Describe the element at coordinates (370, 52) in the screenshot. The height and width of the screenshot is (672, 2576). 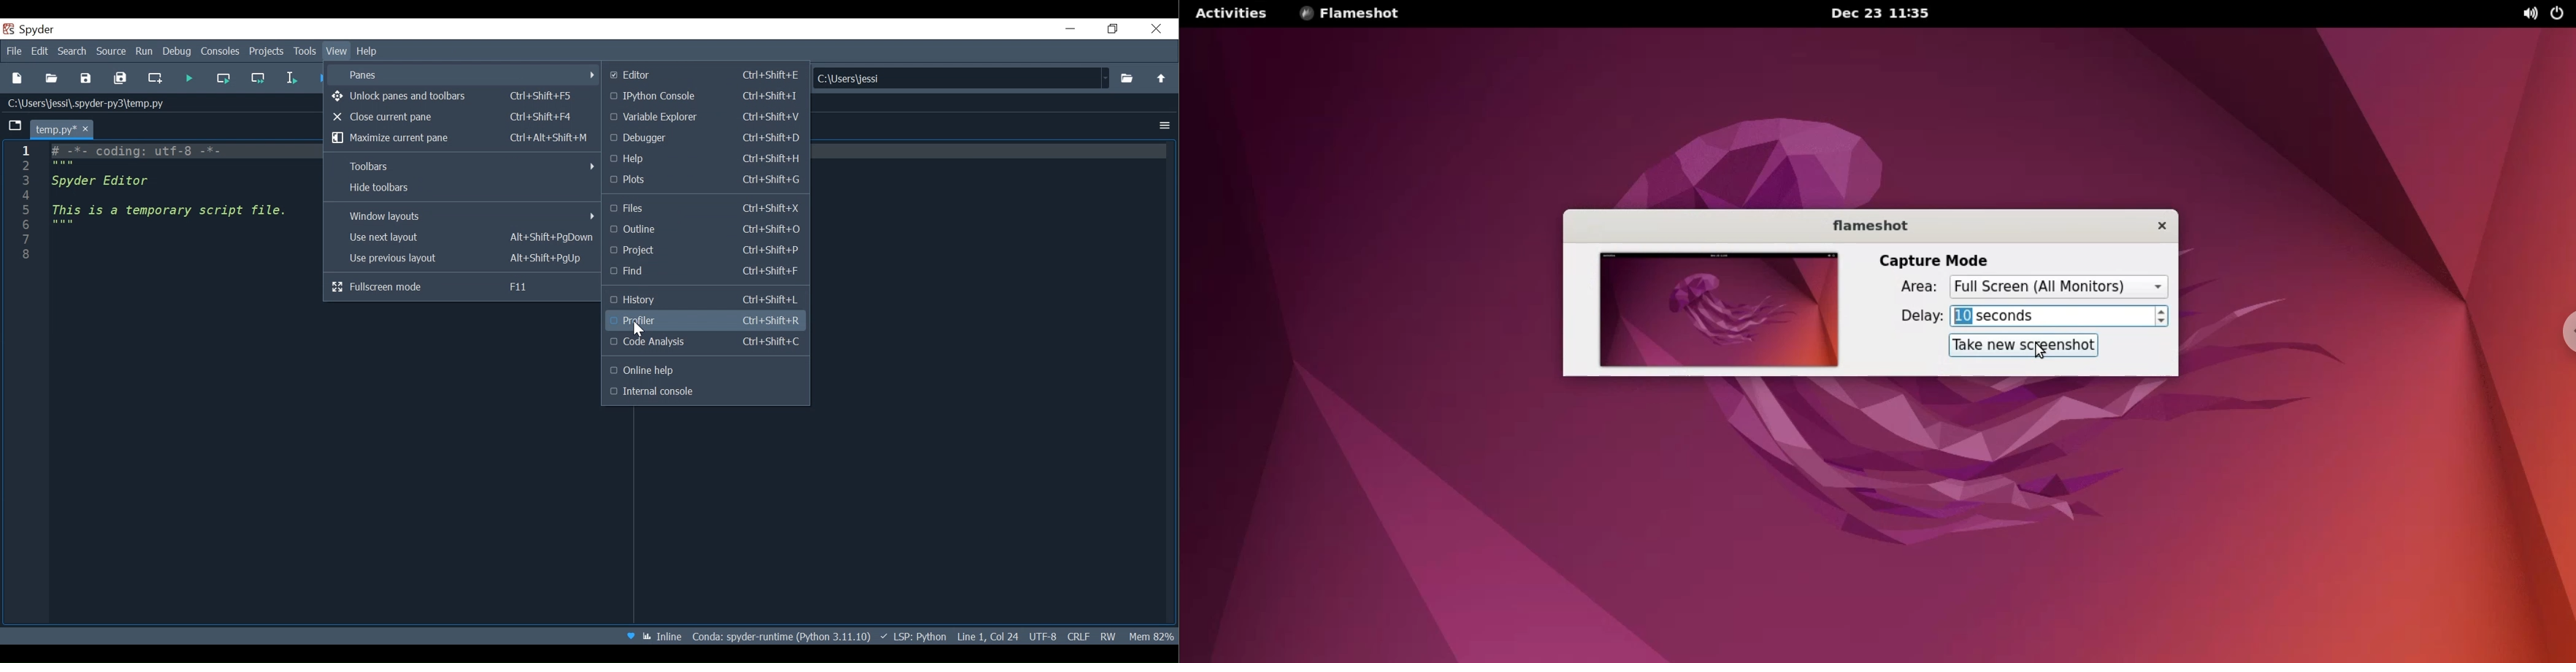
I see `Help` at that location.